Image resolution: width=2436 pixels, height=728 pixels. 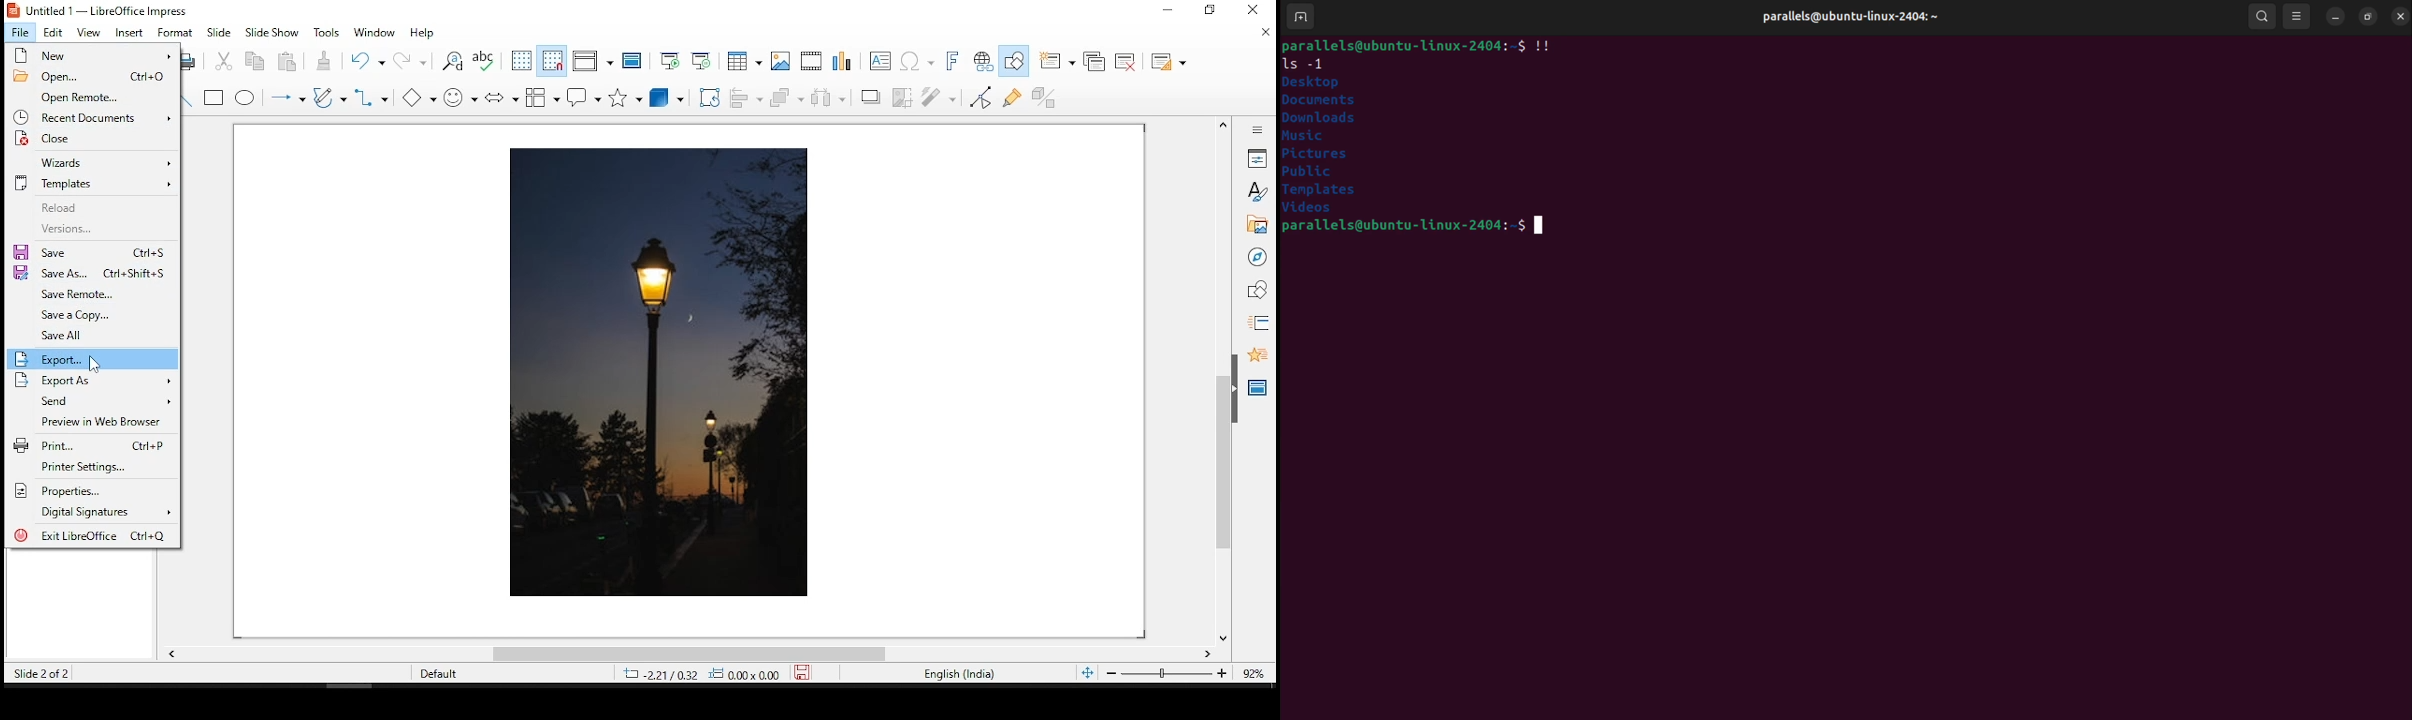 What do you see at coordinates (646, 373) in the screenshot?
I see `image` at bounding box center [646, 373].